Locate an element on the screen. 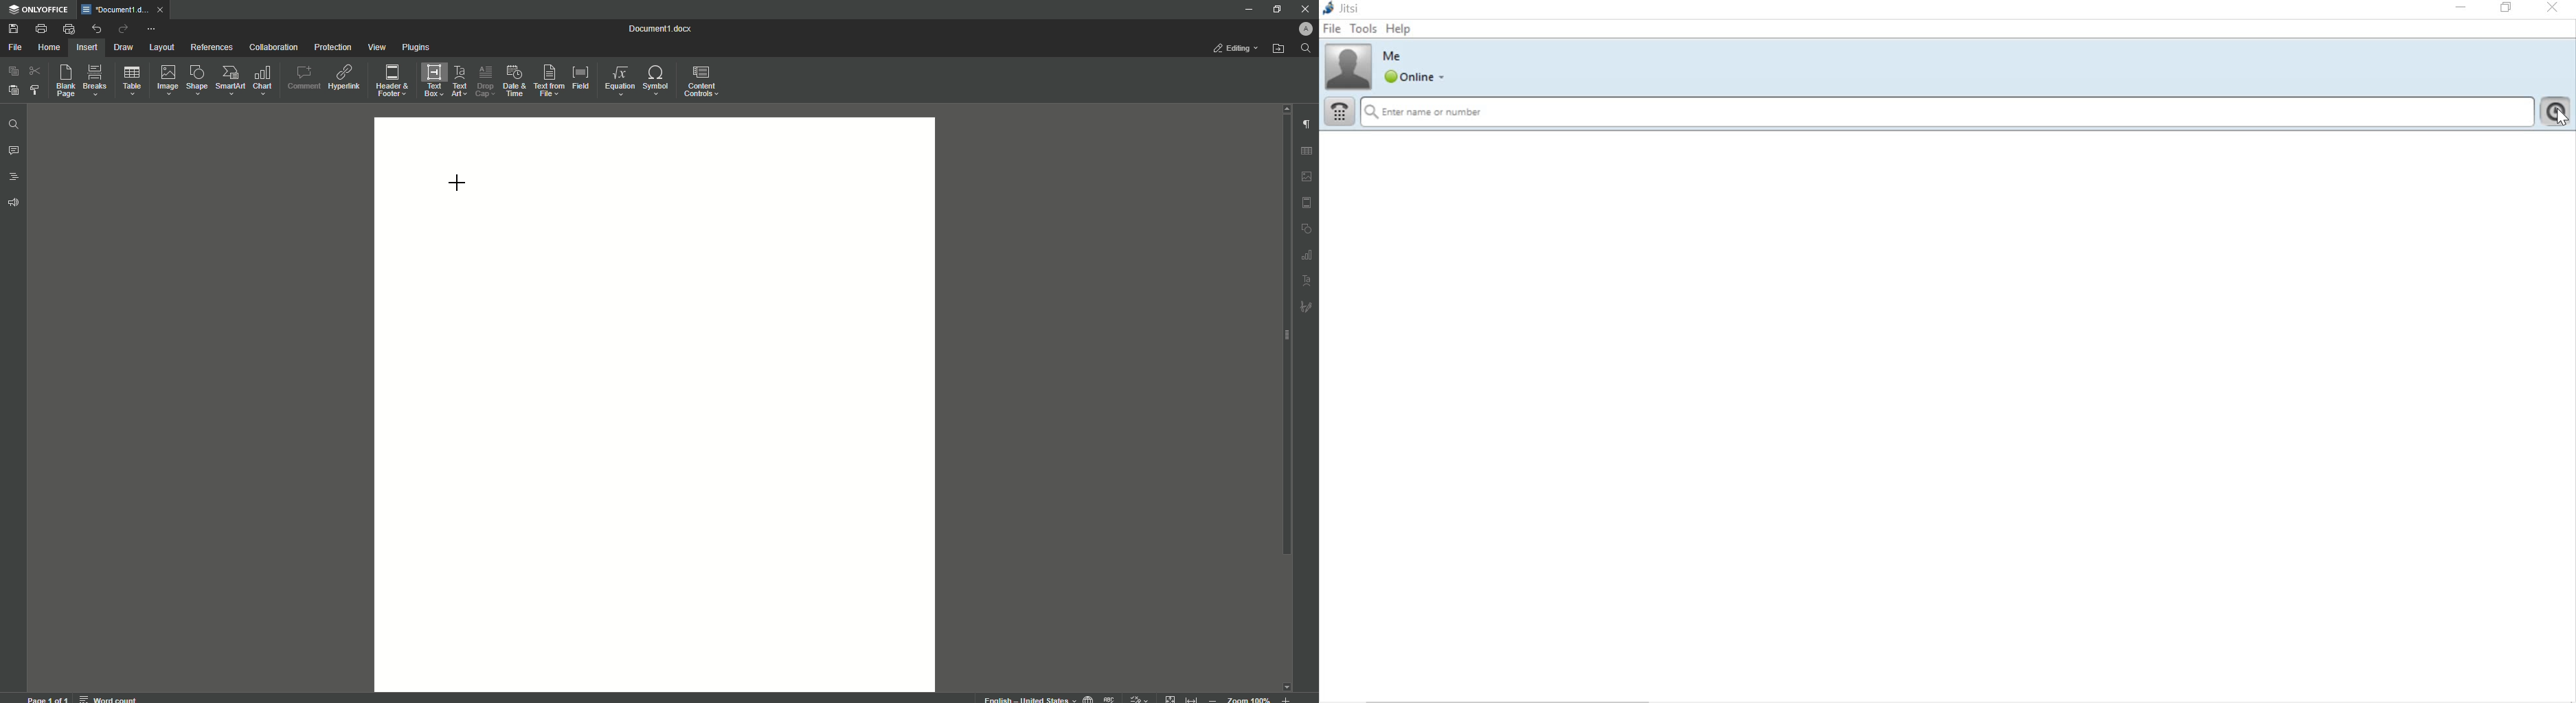  Home is located at coordinates (49, 48).